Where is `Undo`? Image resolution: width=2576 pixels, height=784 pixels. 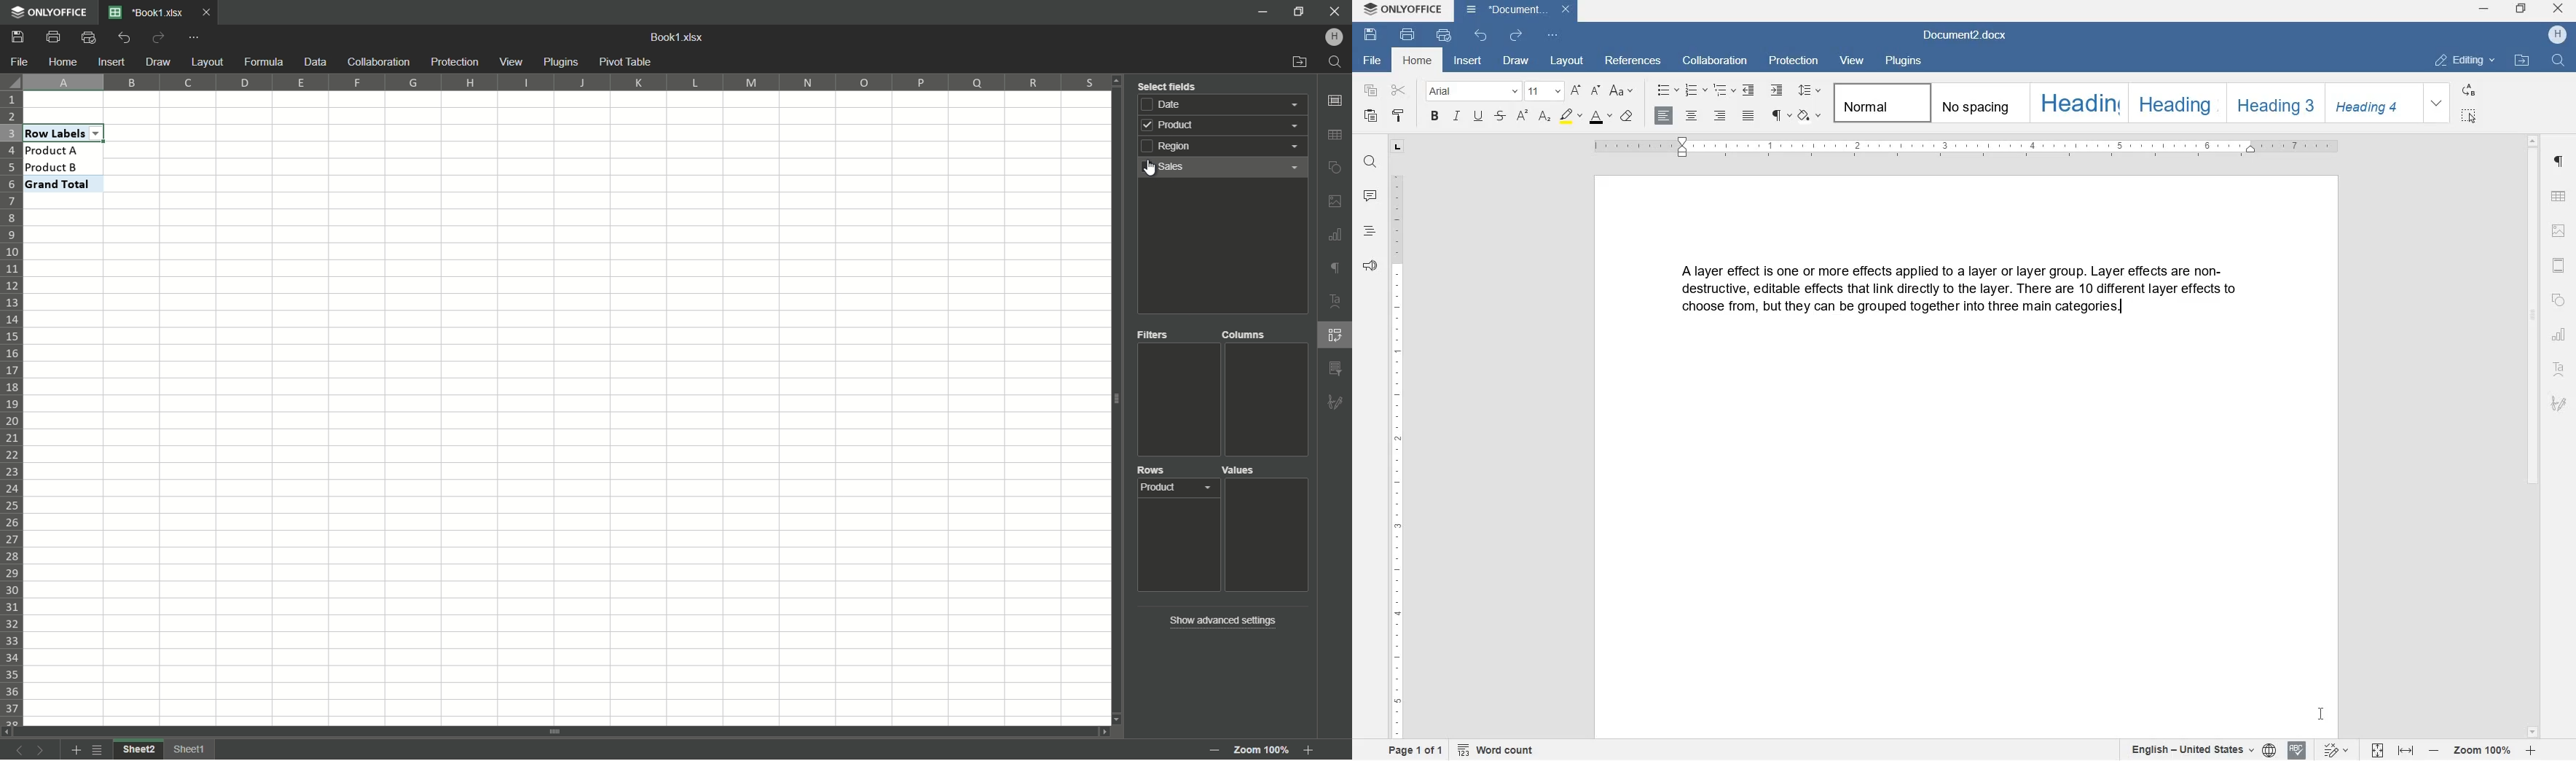
Undo is located at coordinates (125, 37).